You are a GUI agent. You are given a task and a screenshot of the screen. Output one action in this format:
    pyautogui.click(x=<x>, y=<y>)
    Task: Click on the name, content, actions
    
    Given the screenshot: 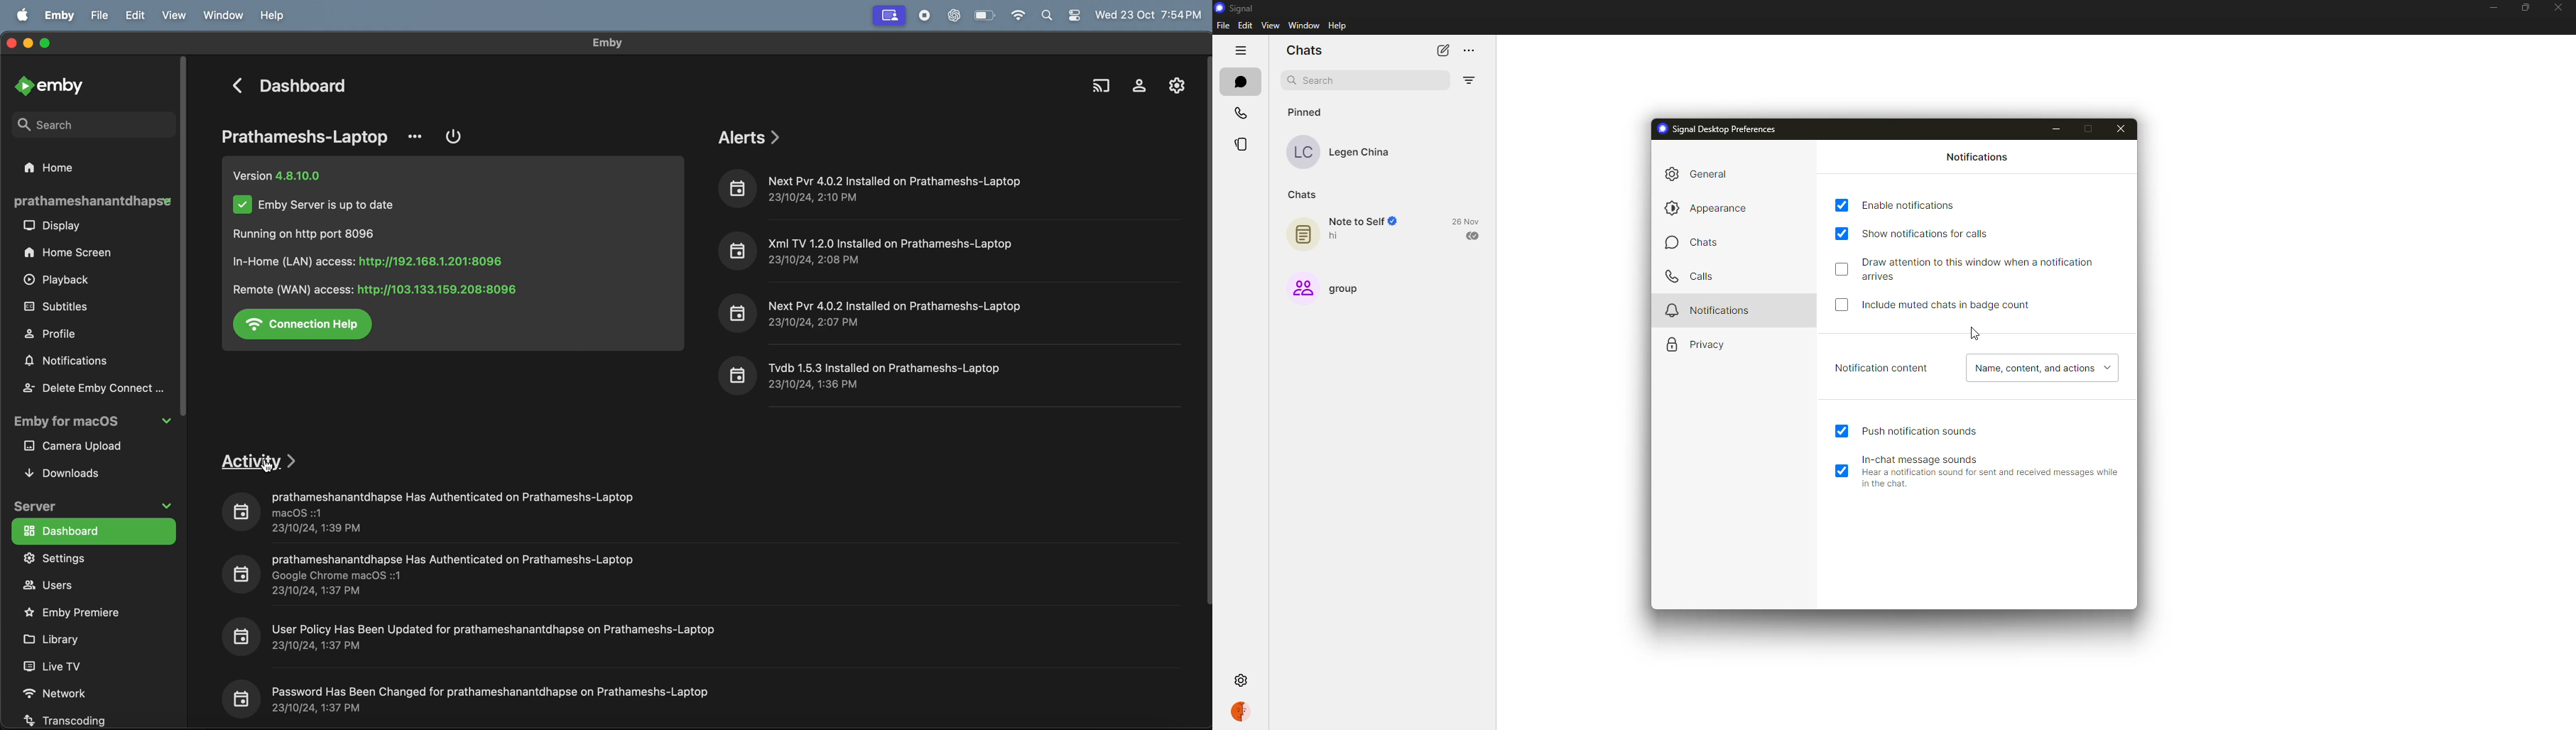 What is the action you would take?
    pyautogui.click(x=2040, y=368)
    